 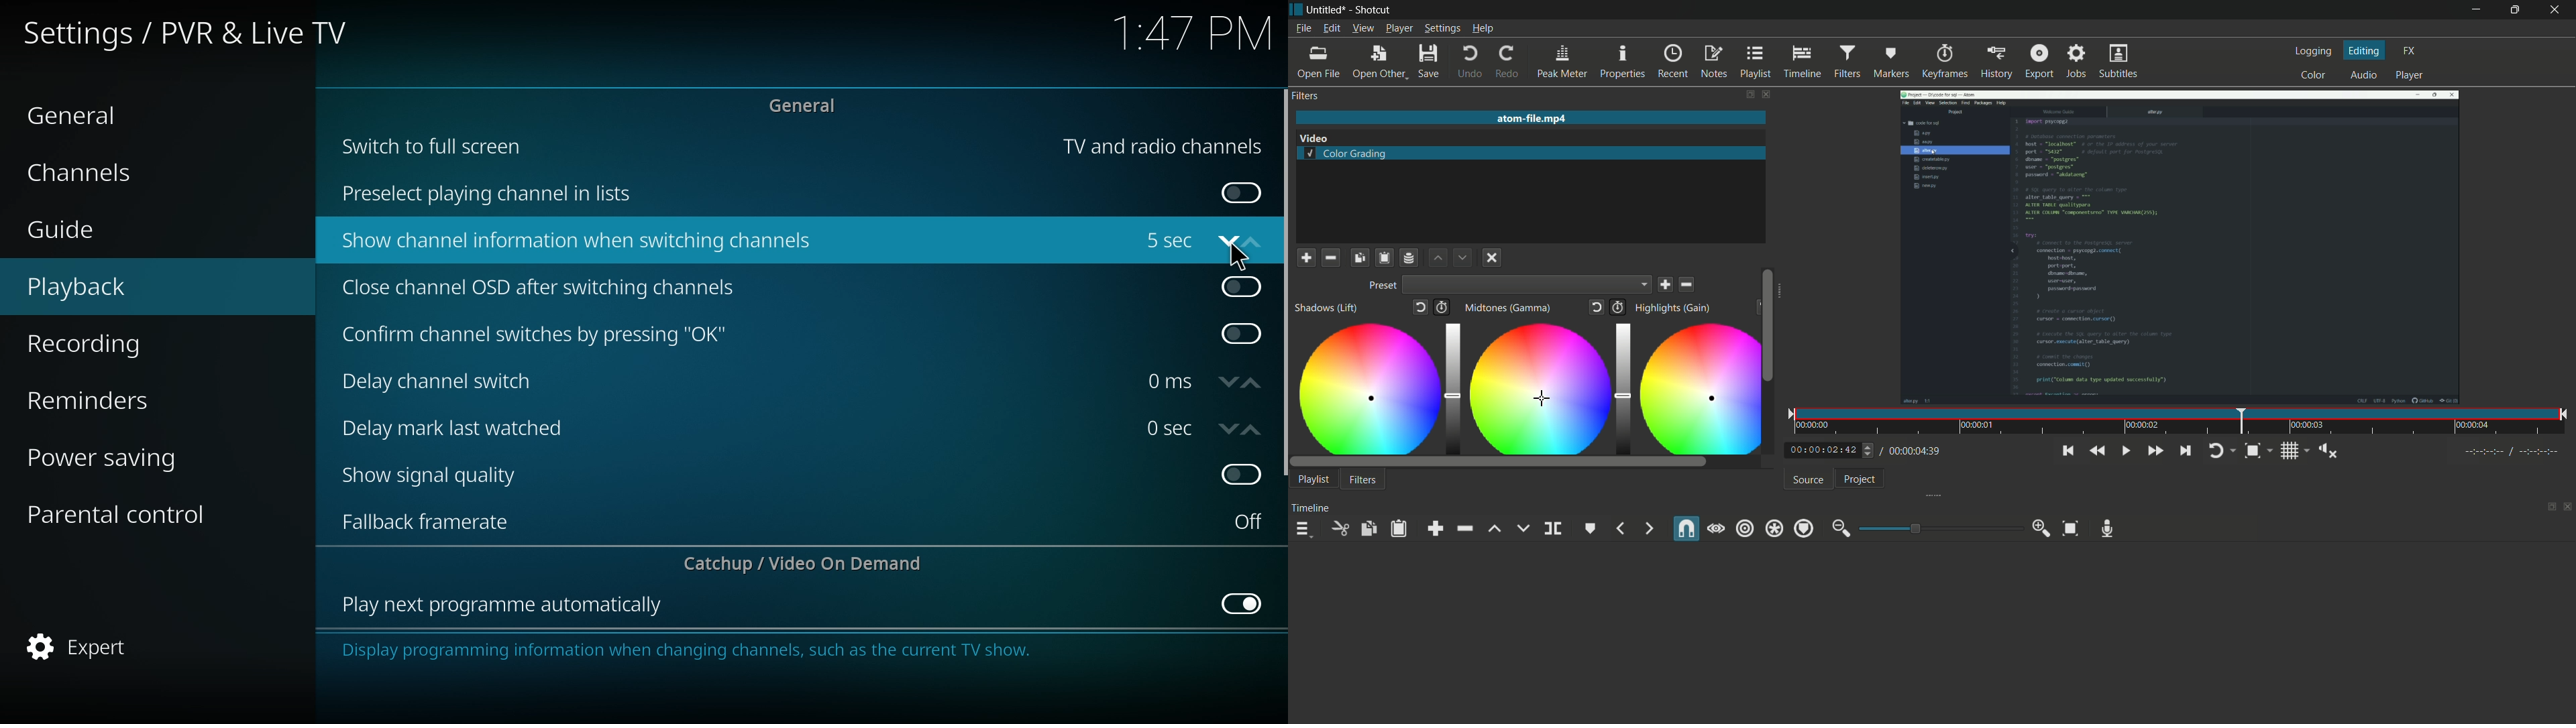 What do you see at coordinates (1338, 528) in the screenshot?
I see `cut` at bounding box center [1338, 528].